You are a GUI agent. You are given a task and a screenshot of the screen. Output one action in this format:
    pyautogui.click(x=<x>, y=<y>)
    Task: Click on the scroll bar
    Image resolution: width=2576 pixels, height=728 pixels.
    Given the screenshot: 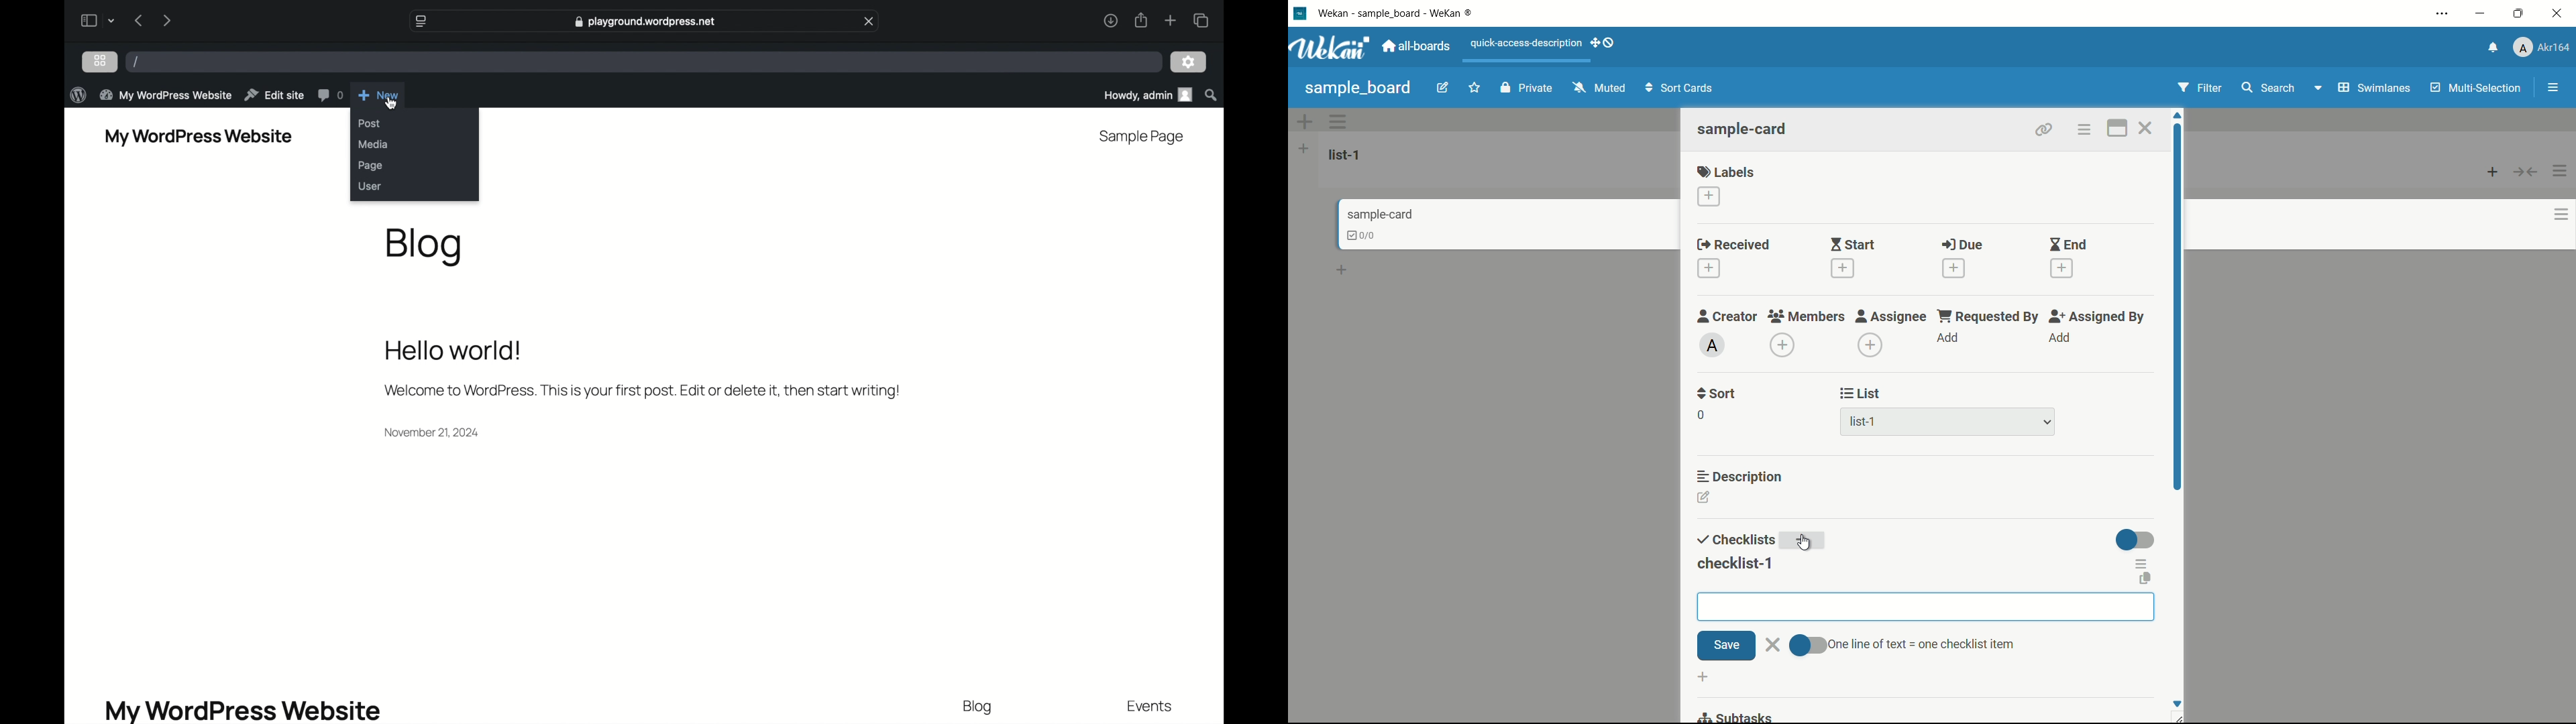 What is the action you would take?
    pyautogui.click(x=2179, y=334)
    